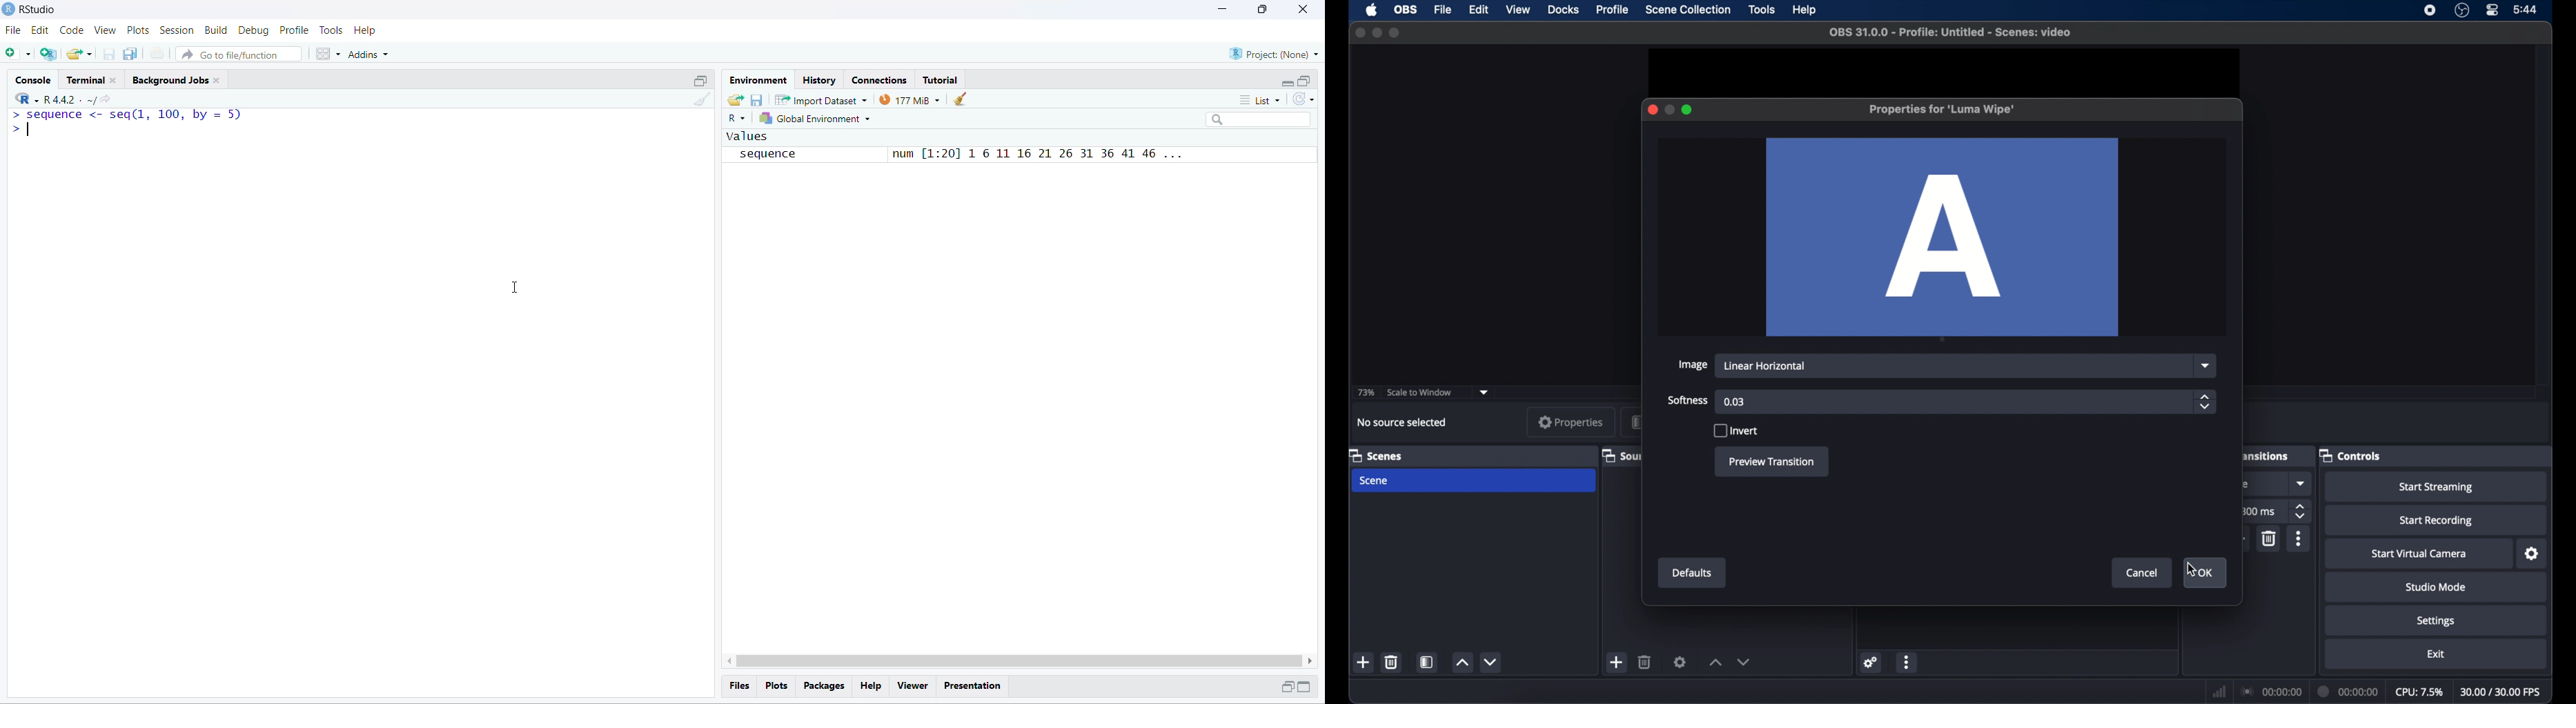  I want to click on help, so click(872, 686).